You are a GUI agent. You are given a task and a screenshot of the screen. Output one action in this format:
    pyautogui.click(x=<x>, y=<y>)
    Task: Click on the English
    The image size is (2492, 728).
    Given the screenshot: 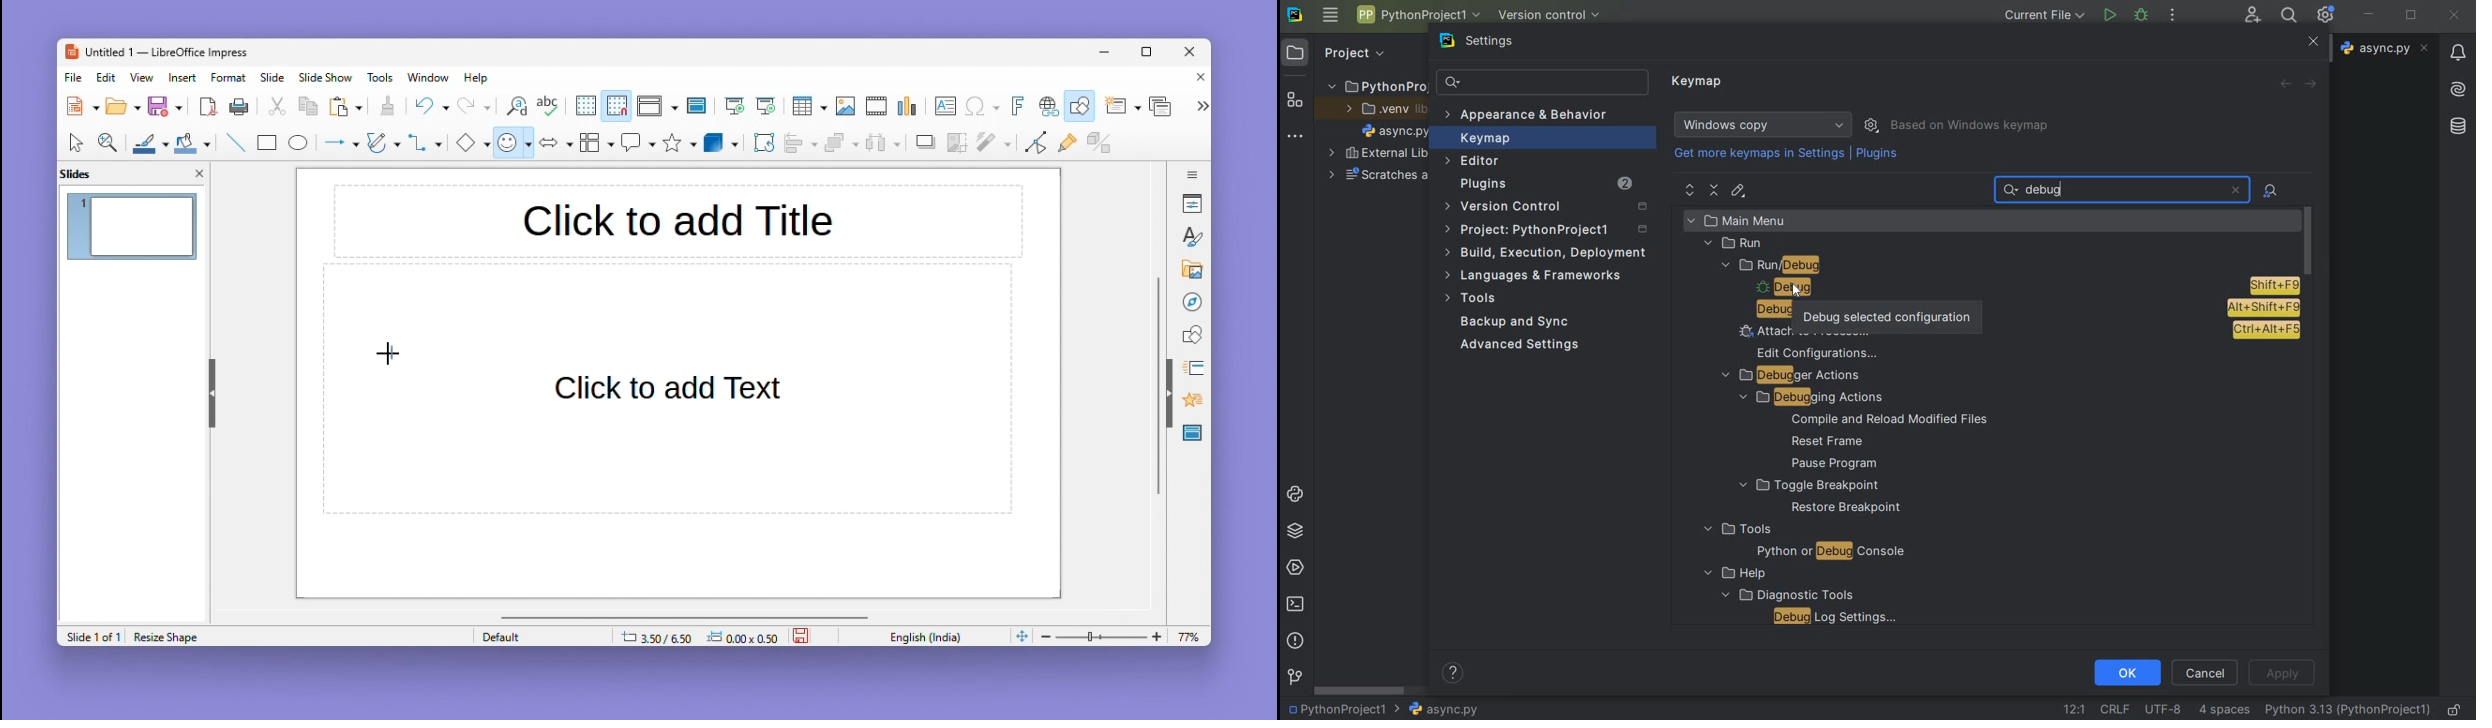 What is the action you would take?
    pyautogui.click(x=930, y=636)
    